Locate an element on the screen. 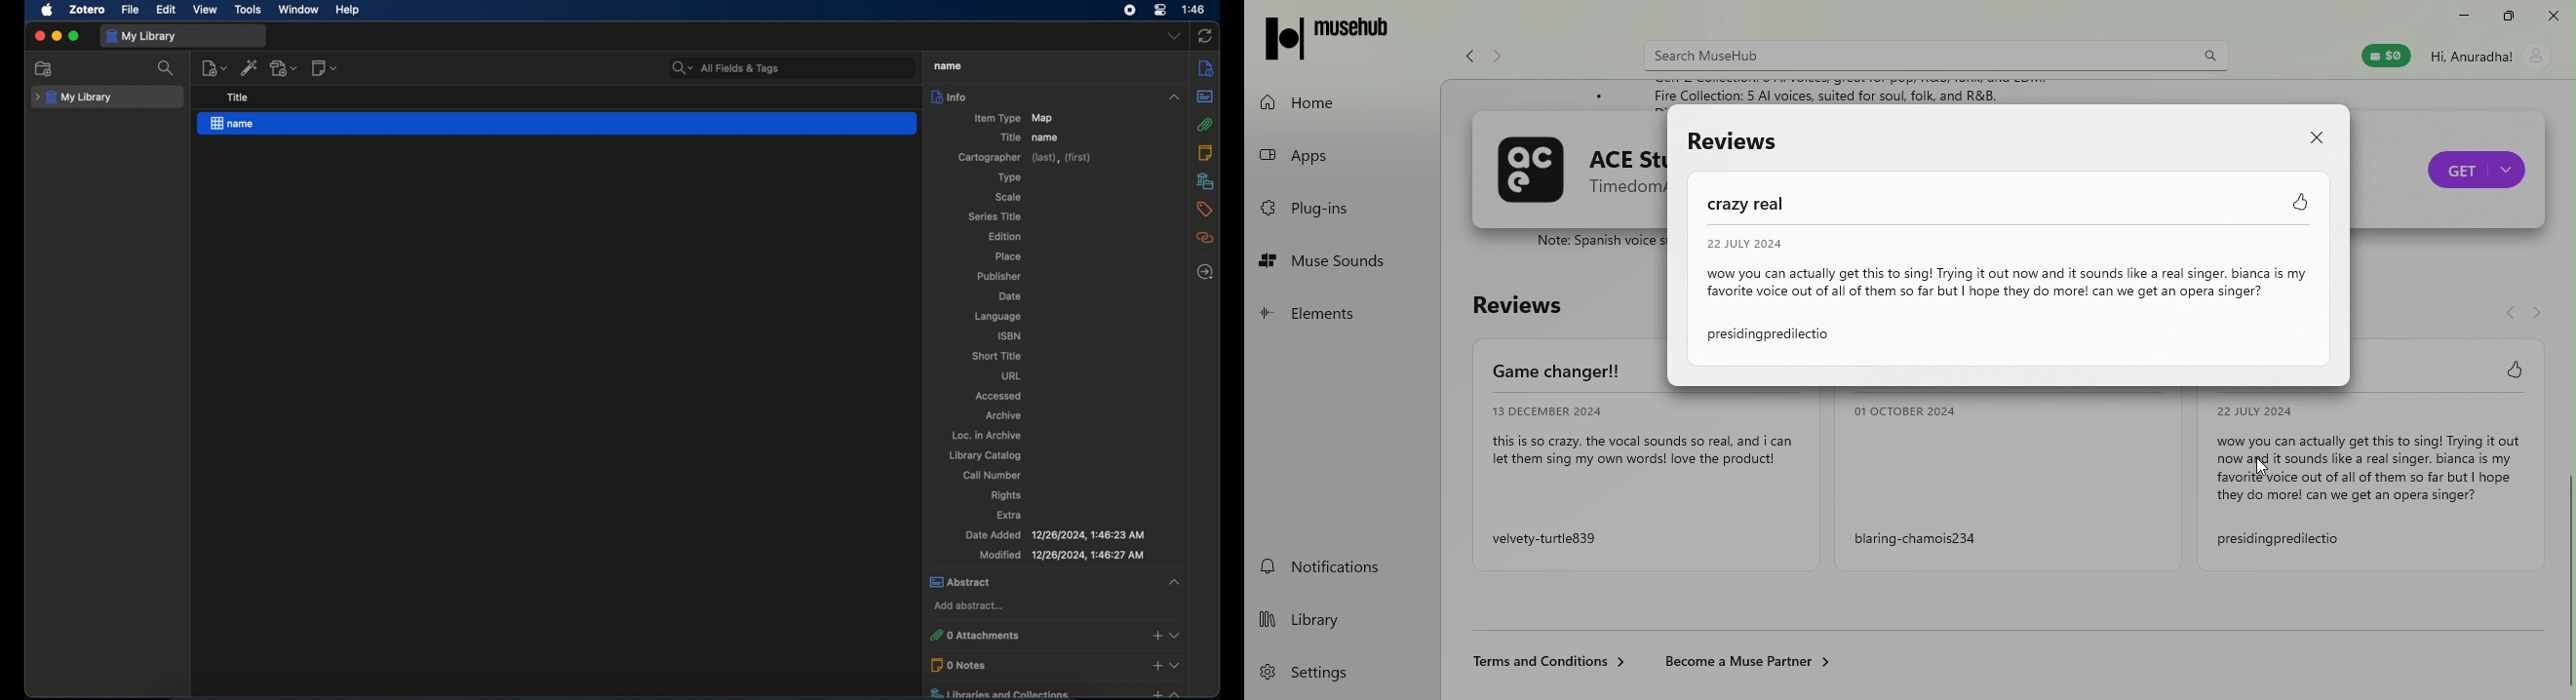  short title is located at coordinates (999, 356).